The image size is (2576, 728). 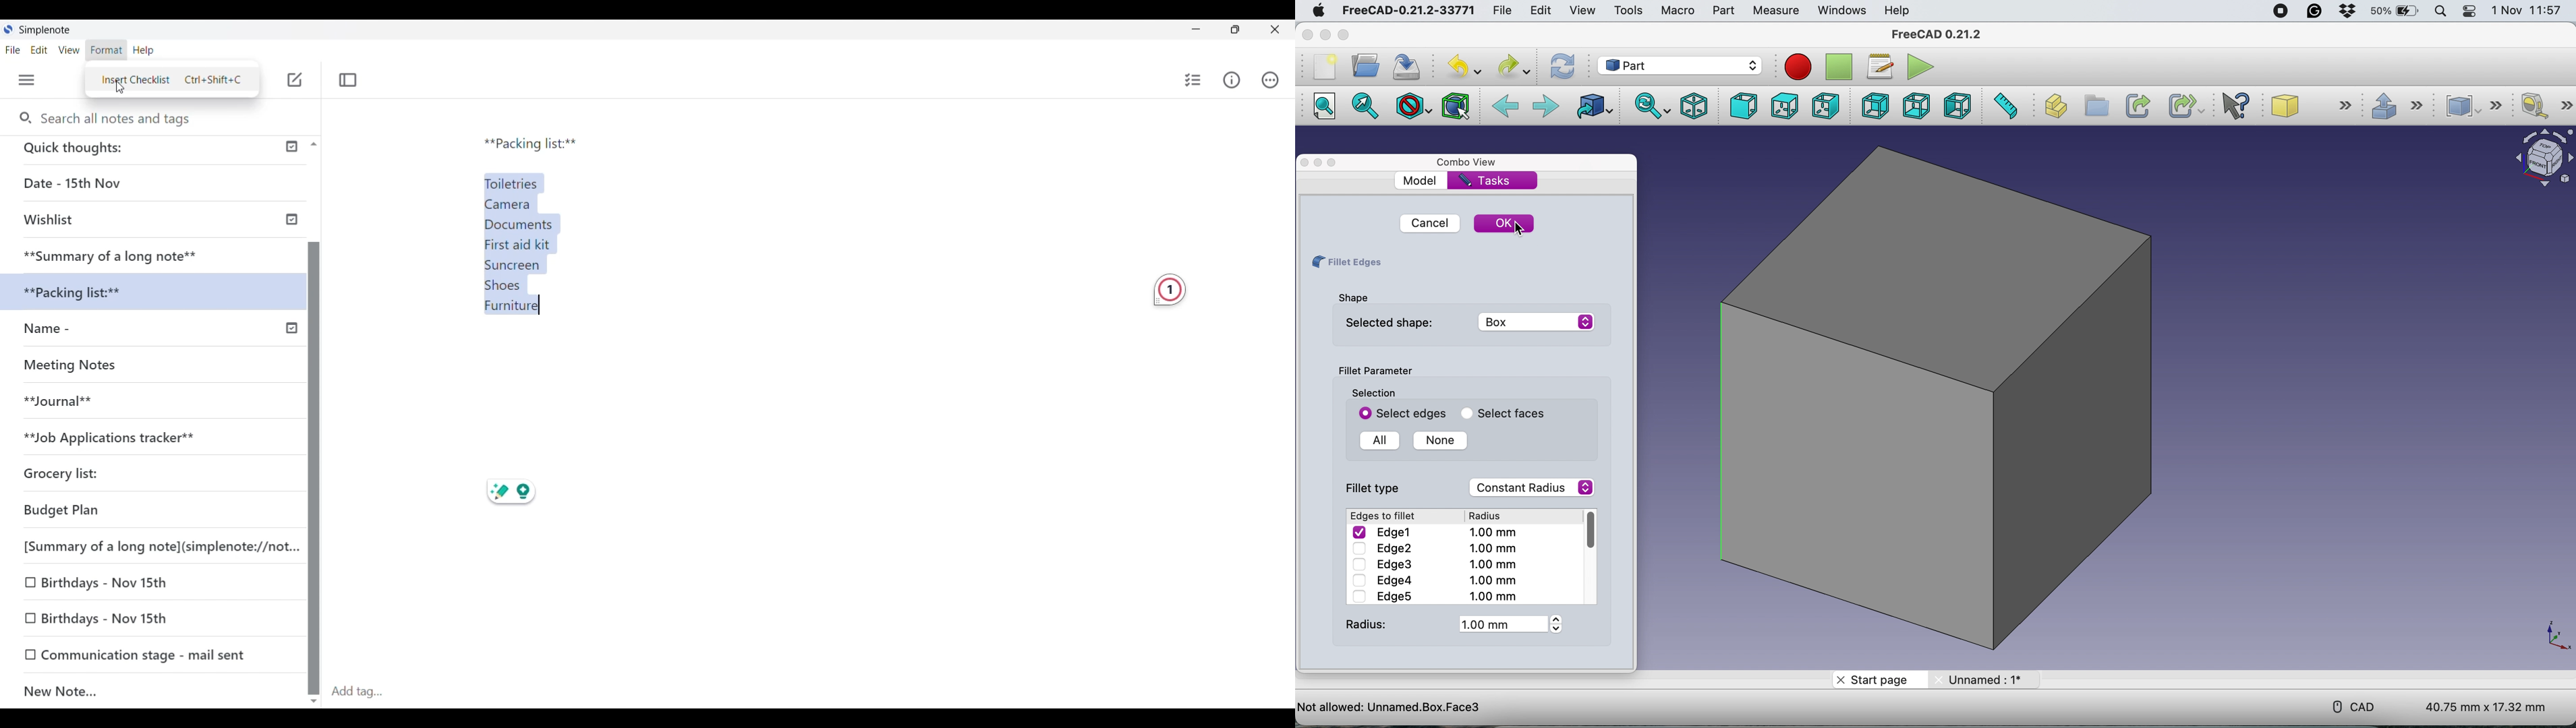 I want to click on Missing Notes, so click(x=81, y=368).